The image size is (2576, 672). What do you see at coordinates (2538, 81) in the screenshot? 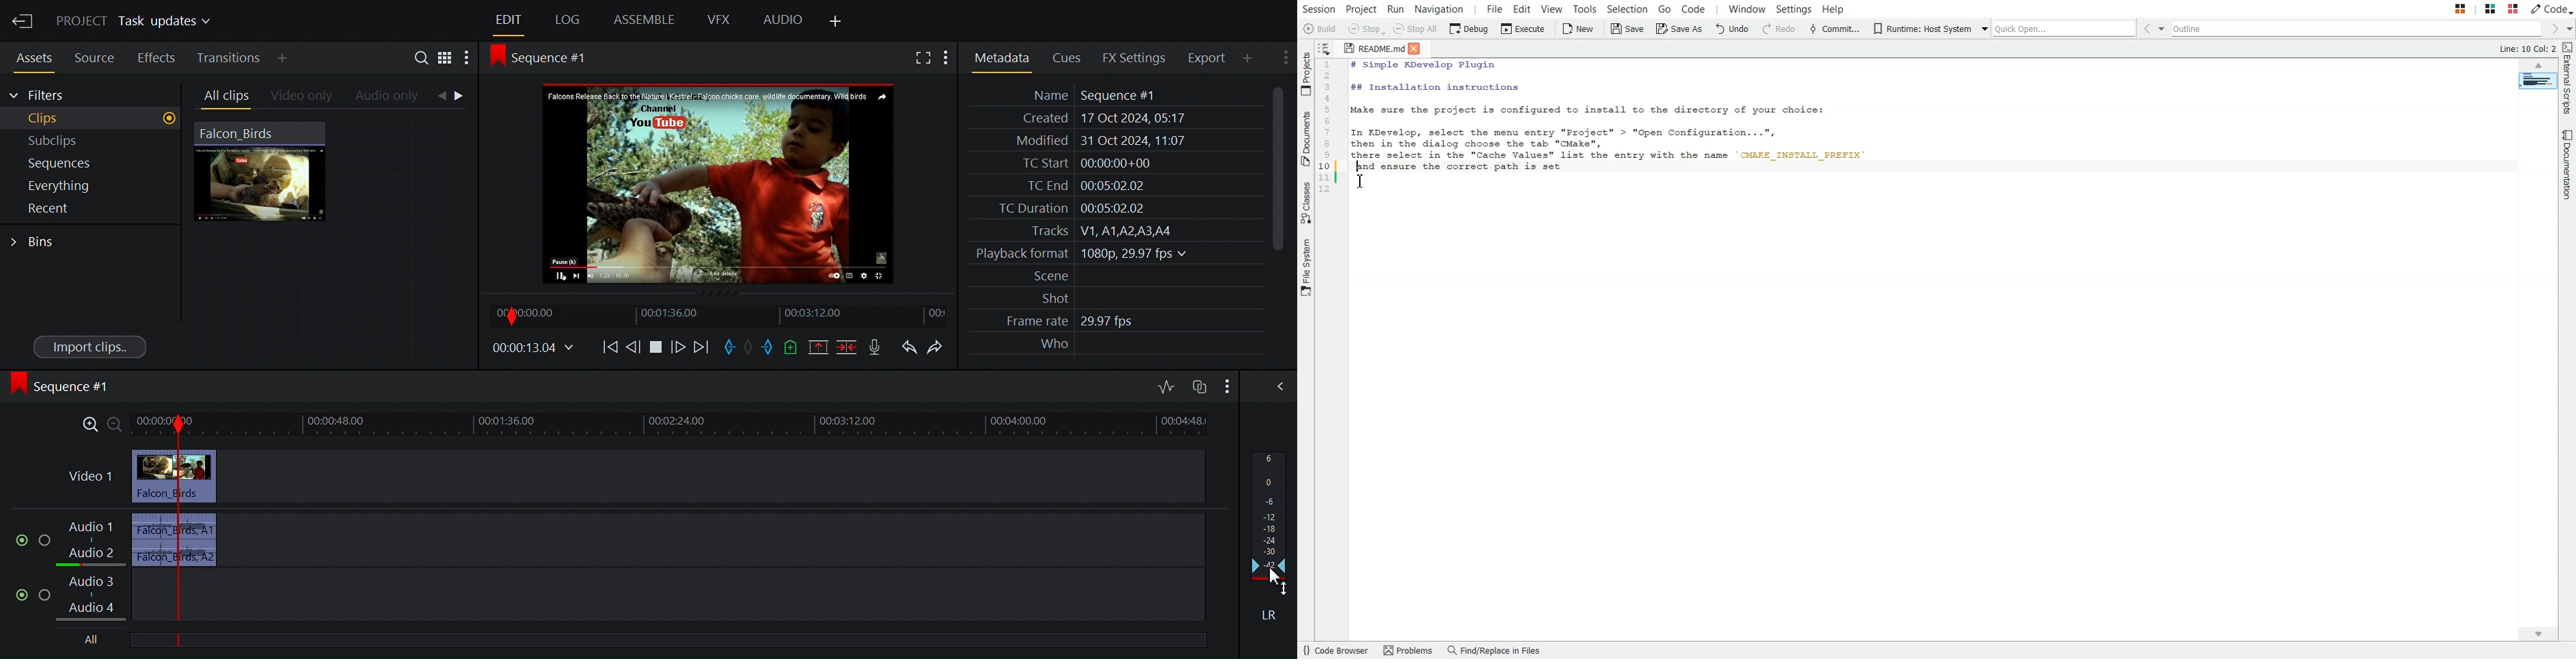
I see `Page Overview` at bounding box center [2538, 81].